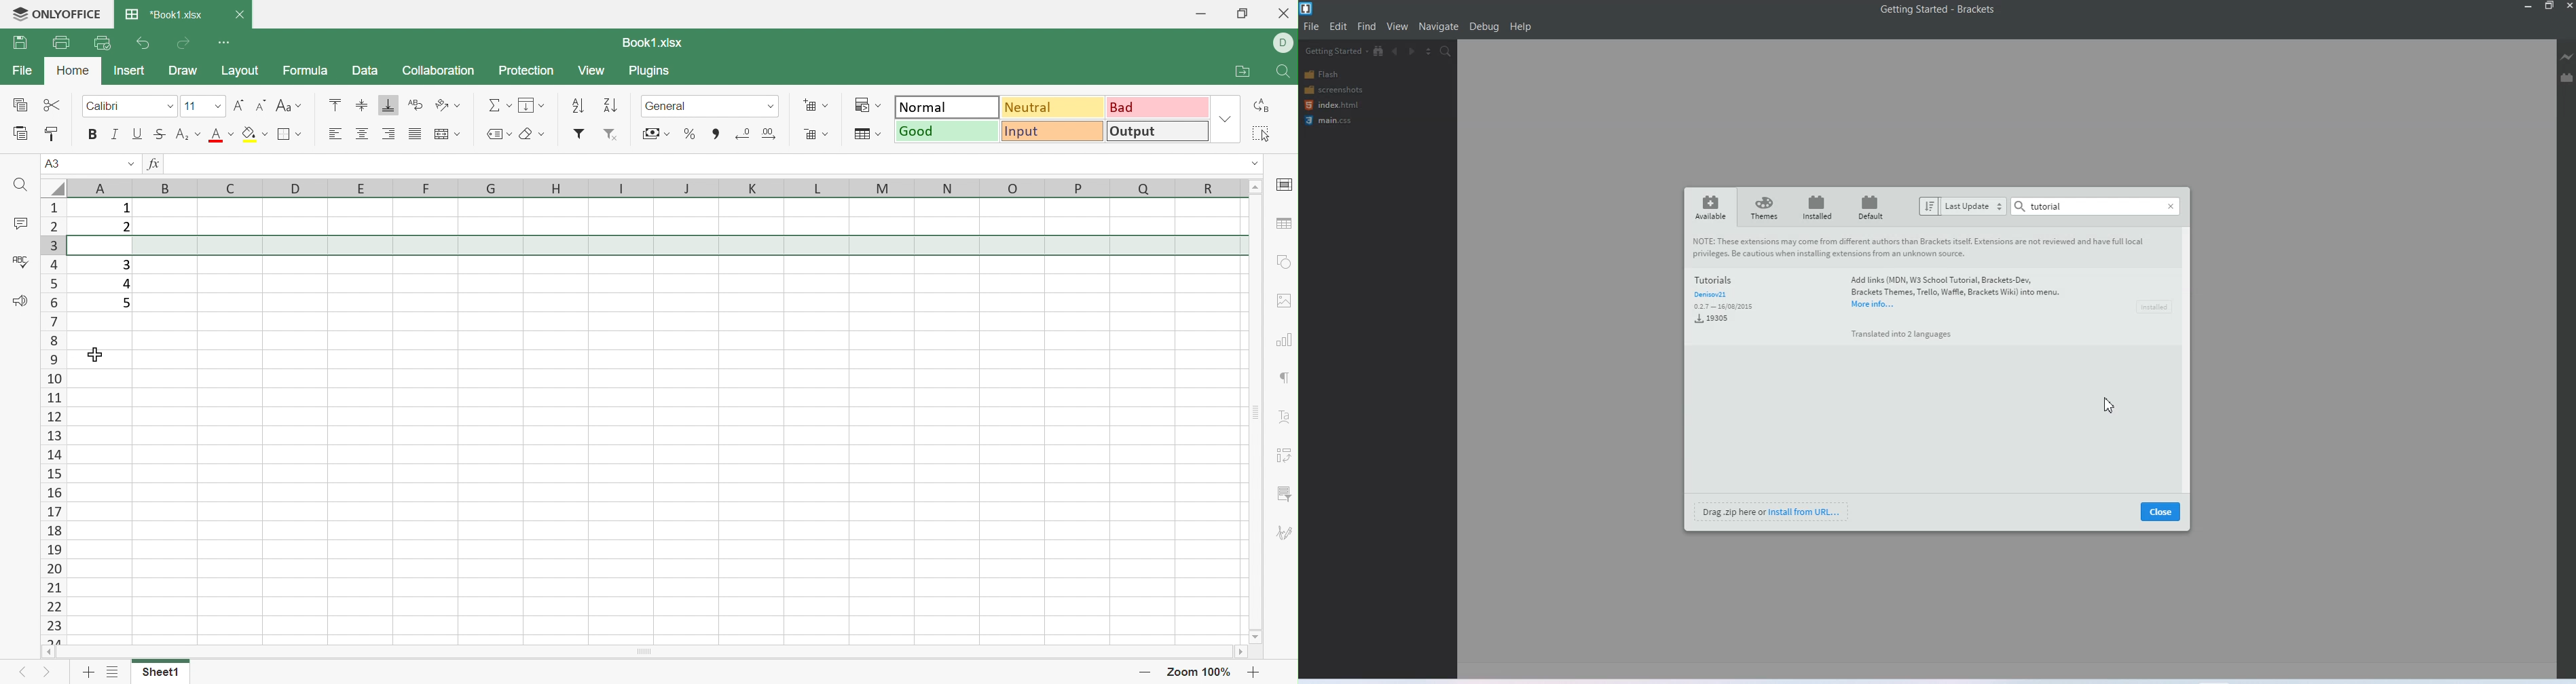  Describe the element at coordinates (1249, 164) in the screenshot. I see `Drop Down` at that location.